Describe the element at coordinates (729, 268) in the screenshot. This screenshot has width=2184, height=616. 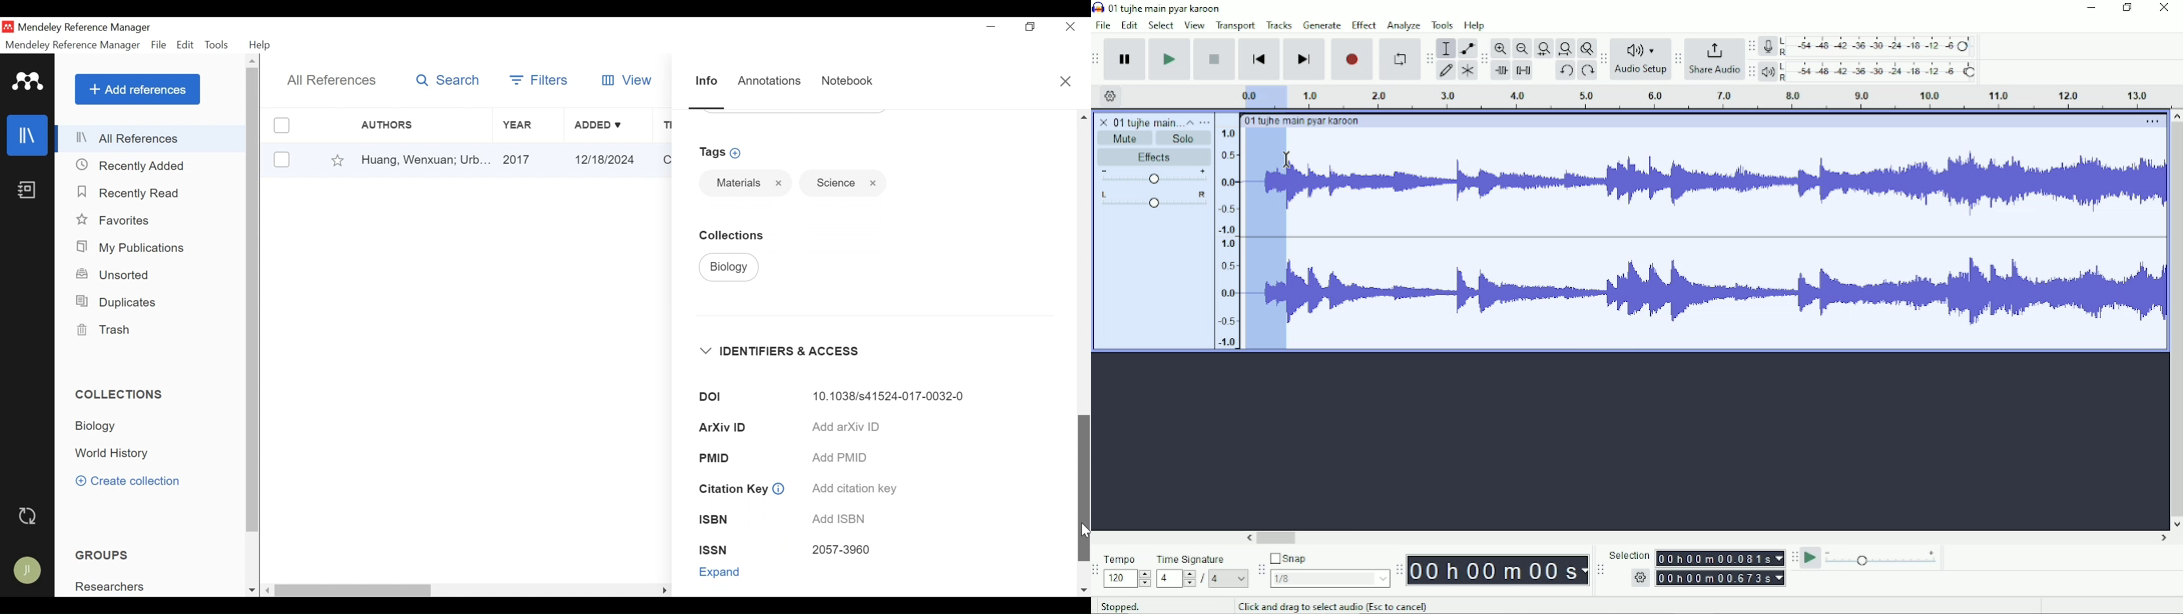
I see `Biology` at that location.